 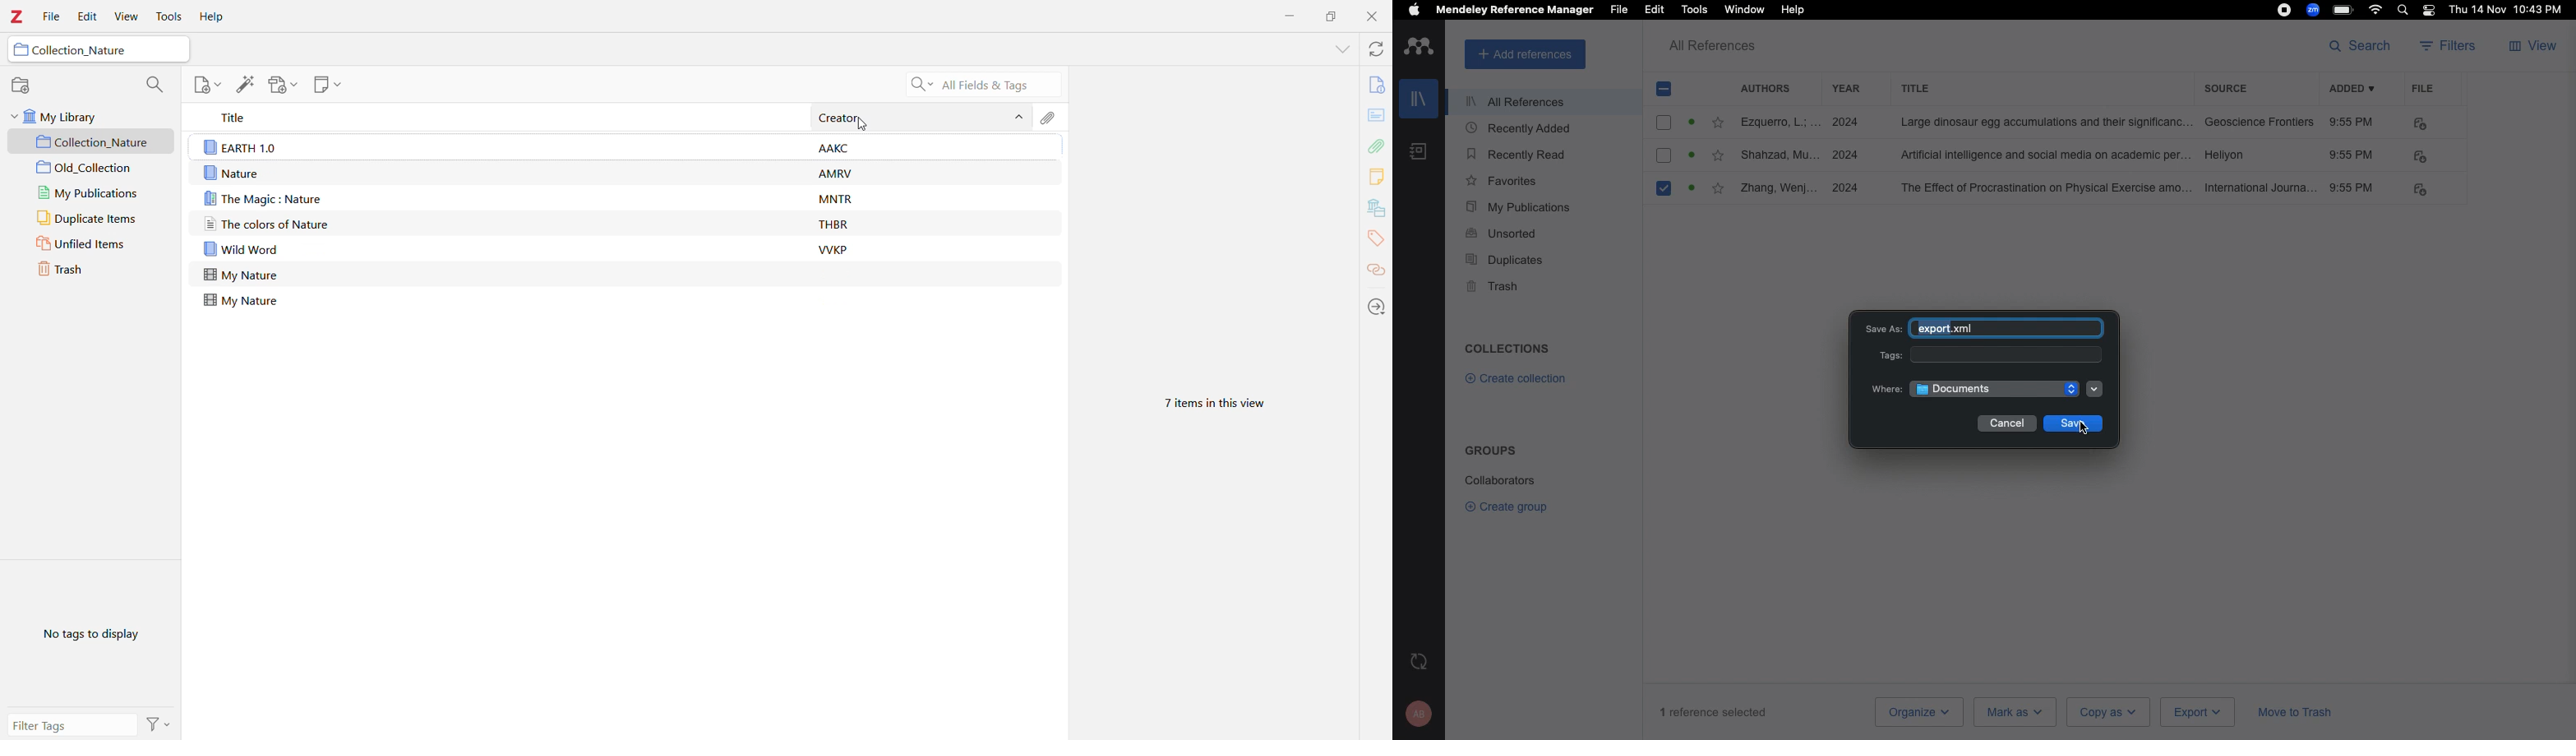 What do you see at coordinates (2047, 122) in the screenshot?
I see `large dinasour egg accumolatations and their significance` at bounding box center [2047, 122].